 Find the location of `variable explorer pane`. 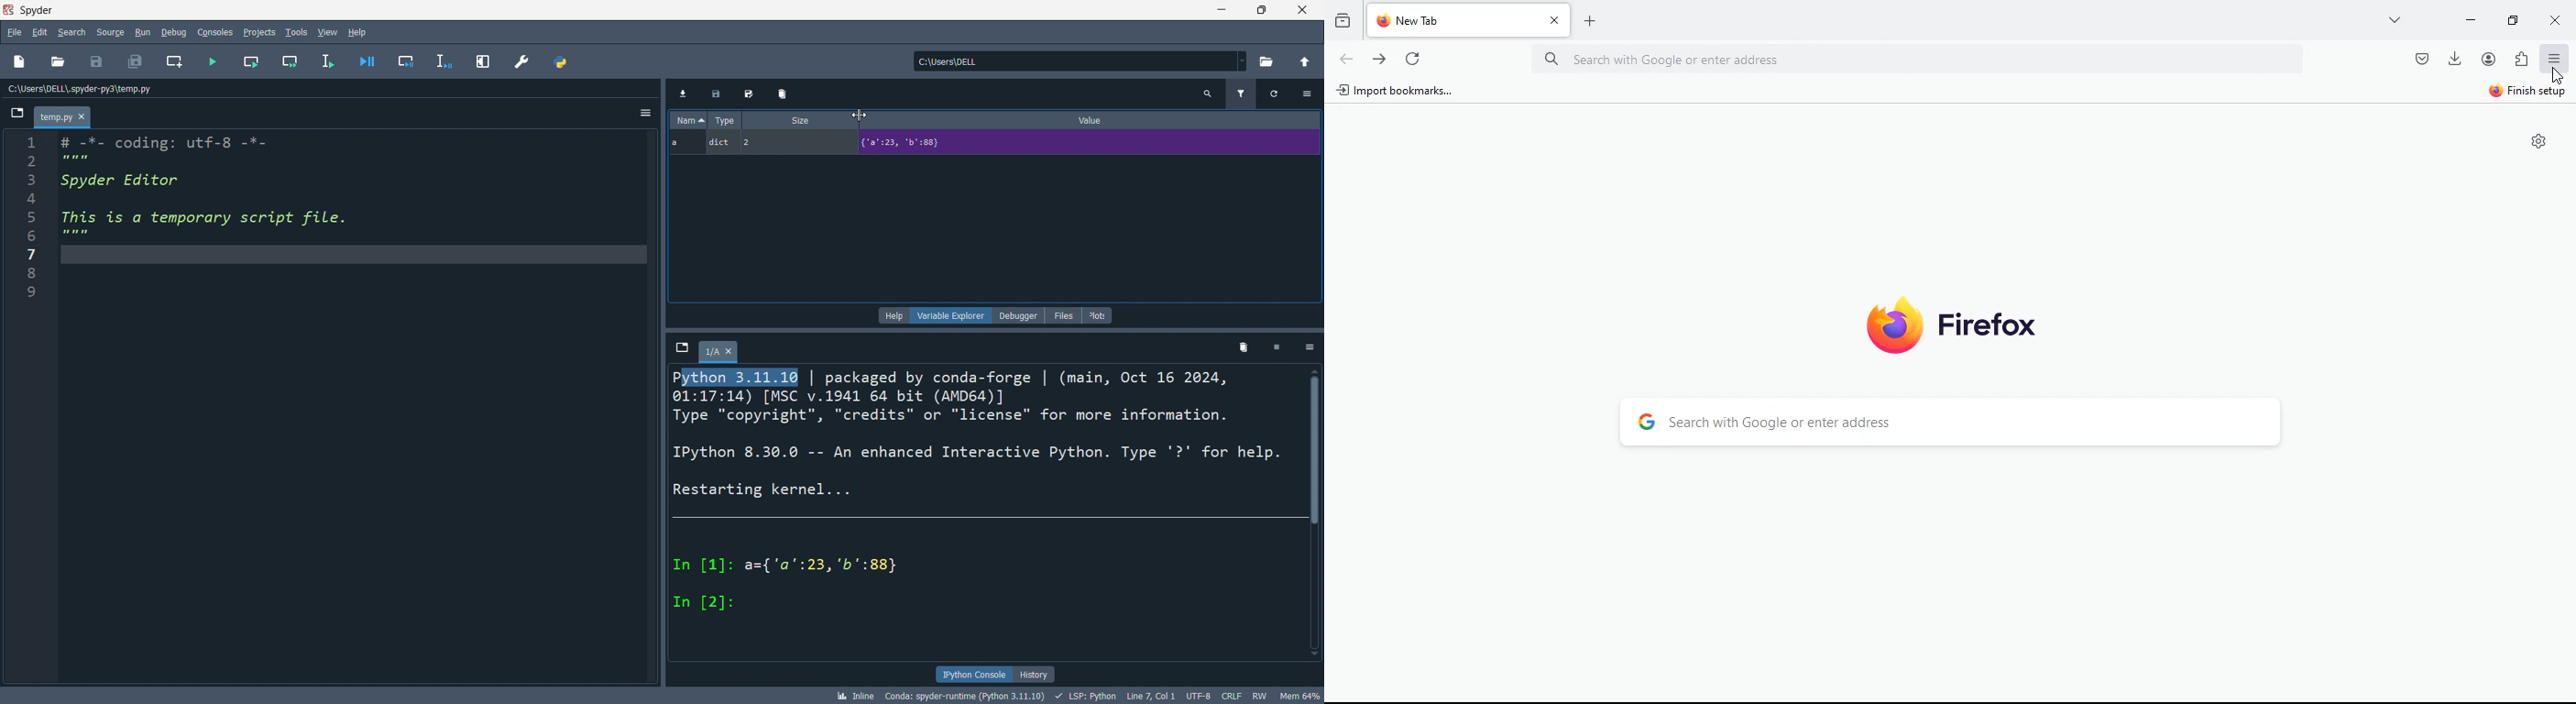

variable explorer pane is located at coordinates (997, 229).